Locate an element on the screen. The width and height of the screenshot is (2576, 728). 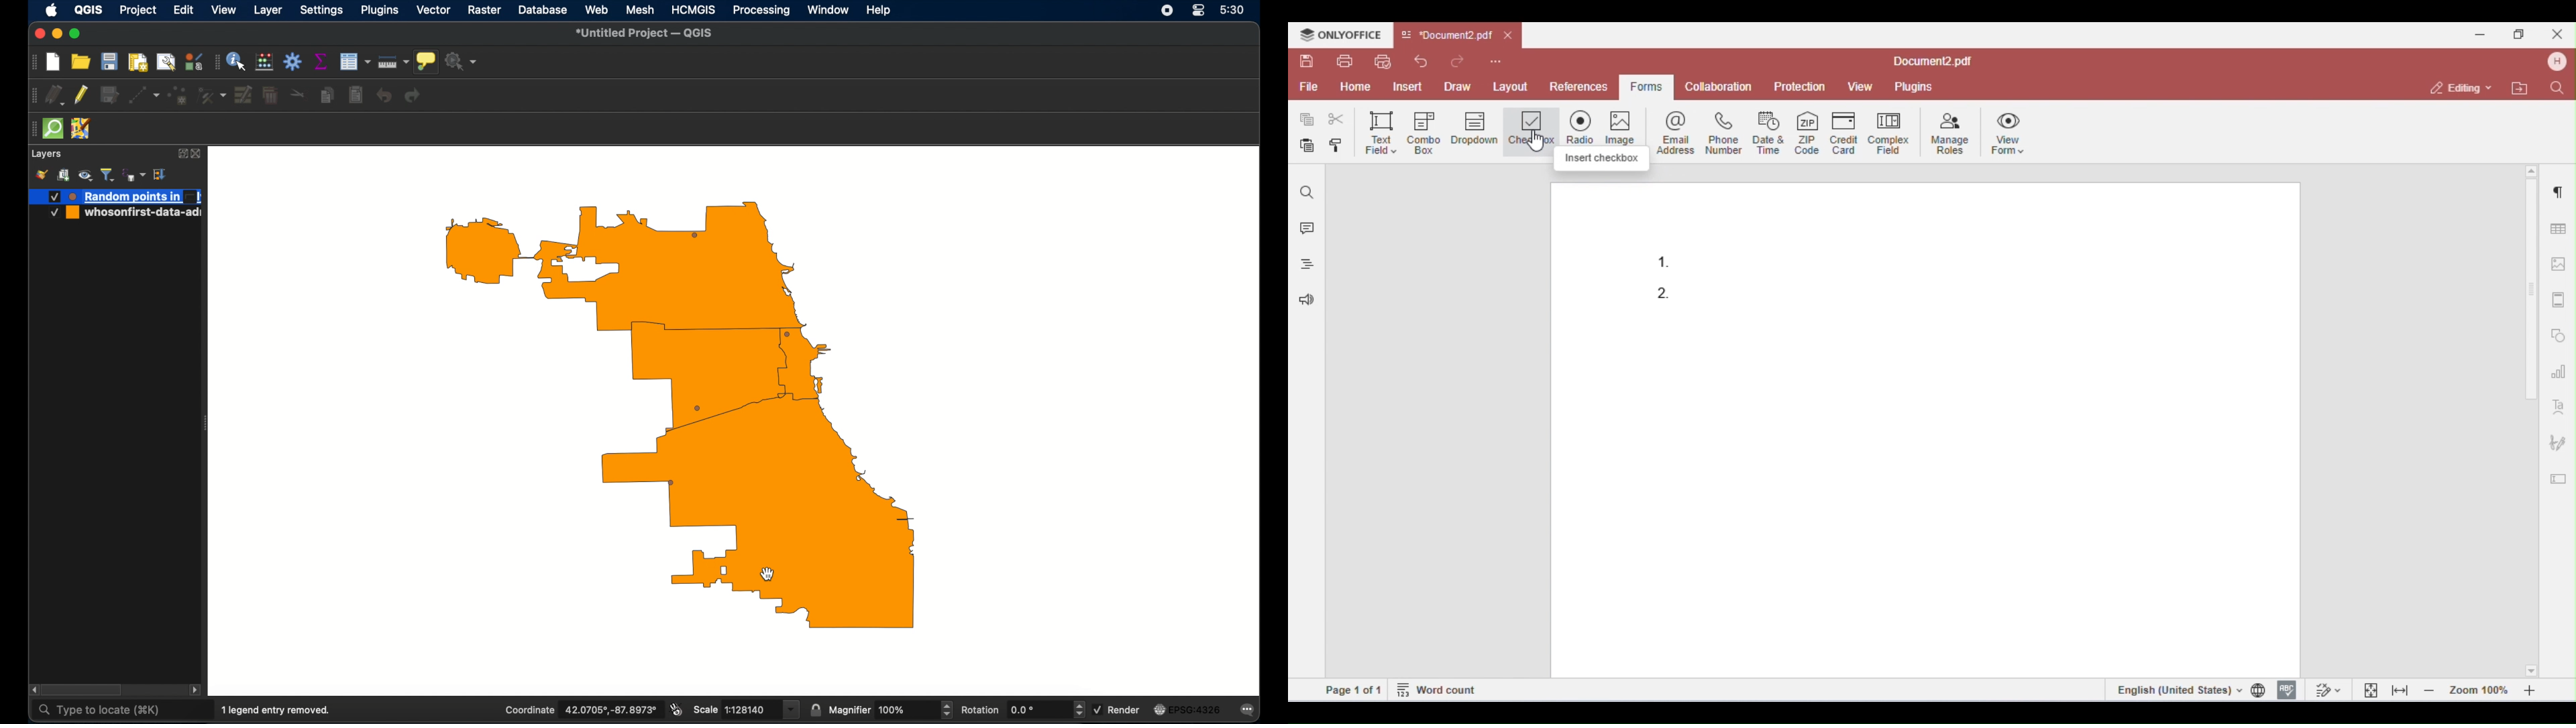
show statistical summary is located at coordinates (320, 61).